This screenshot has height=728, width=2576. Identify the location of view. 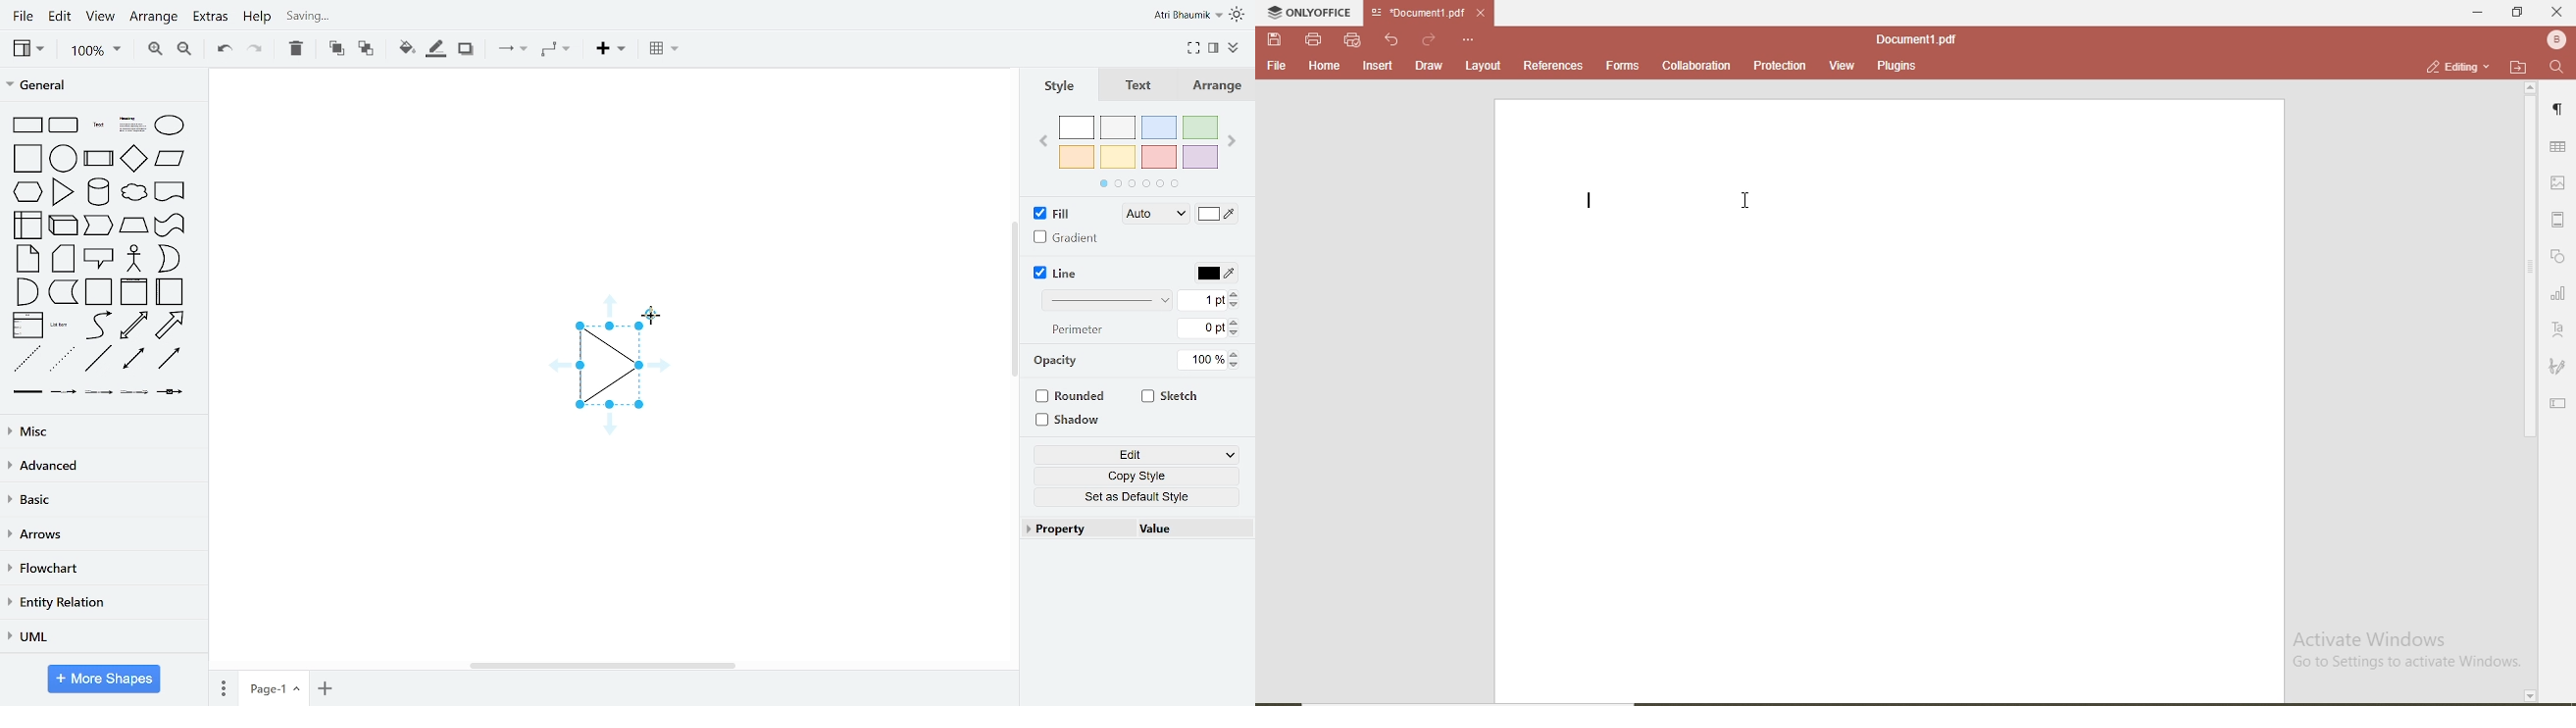
(27, 48).